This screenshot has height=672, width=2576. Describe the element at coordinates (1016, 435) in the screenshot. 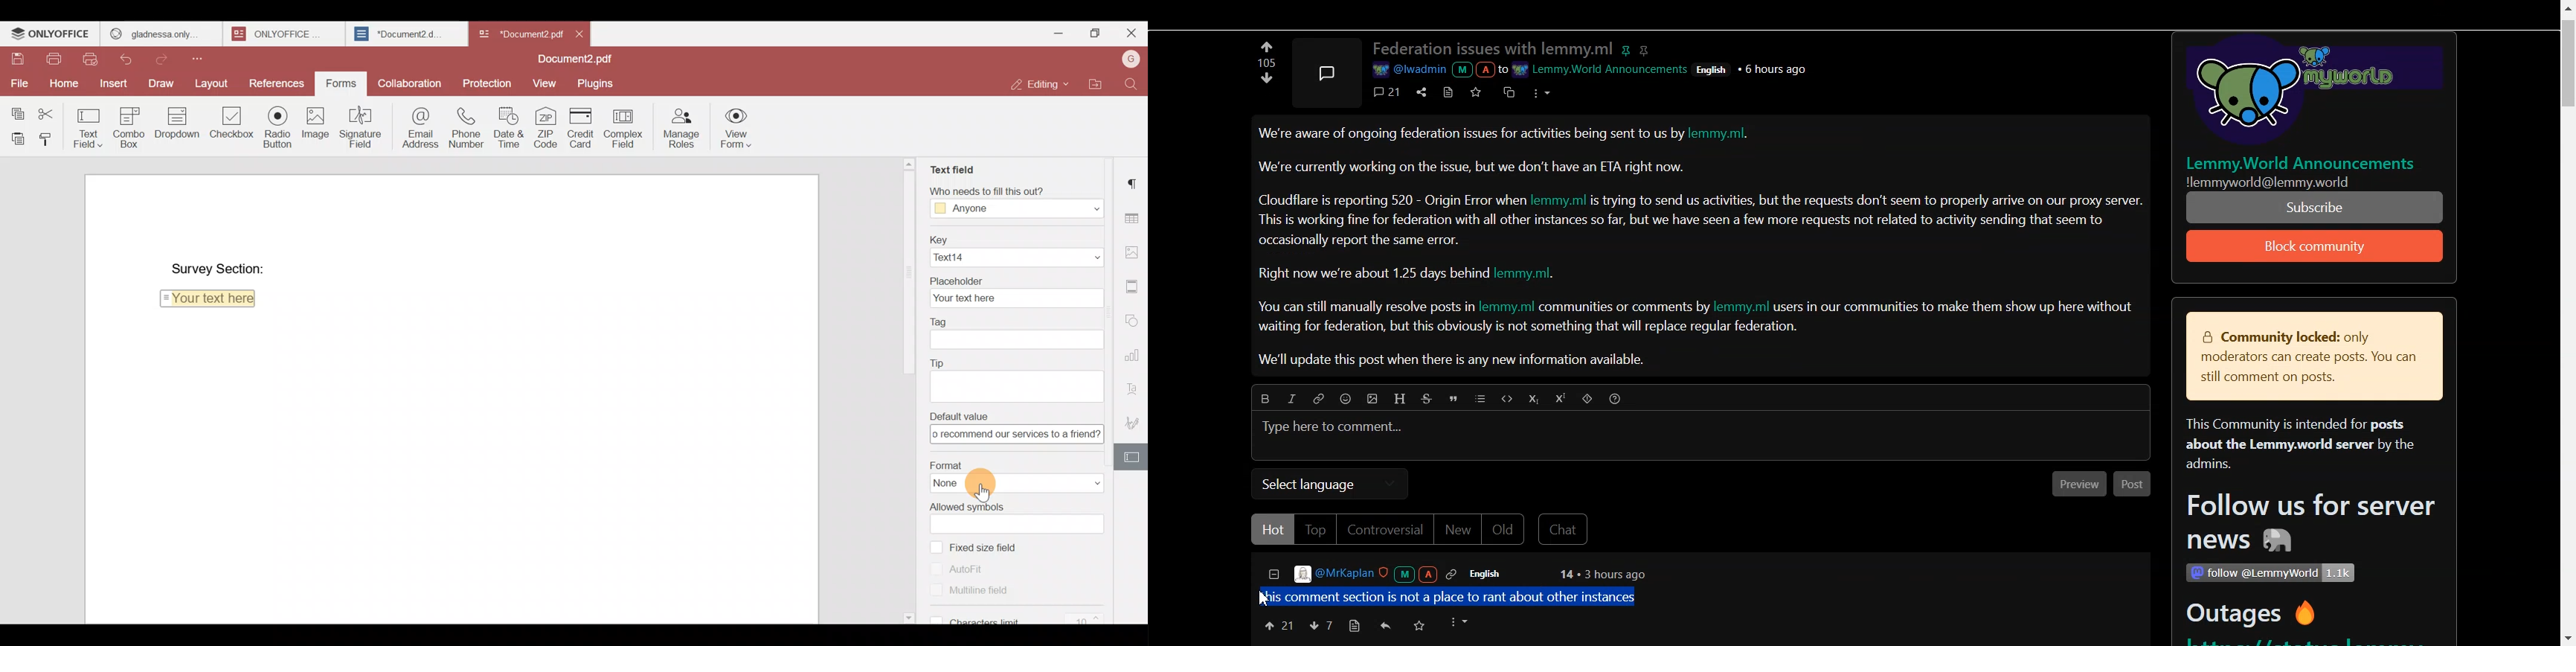

I see `textbox` at that location.